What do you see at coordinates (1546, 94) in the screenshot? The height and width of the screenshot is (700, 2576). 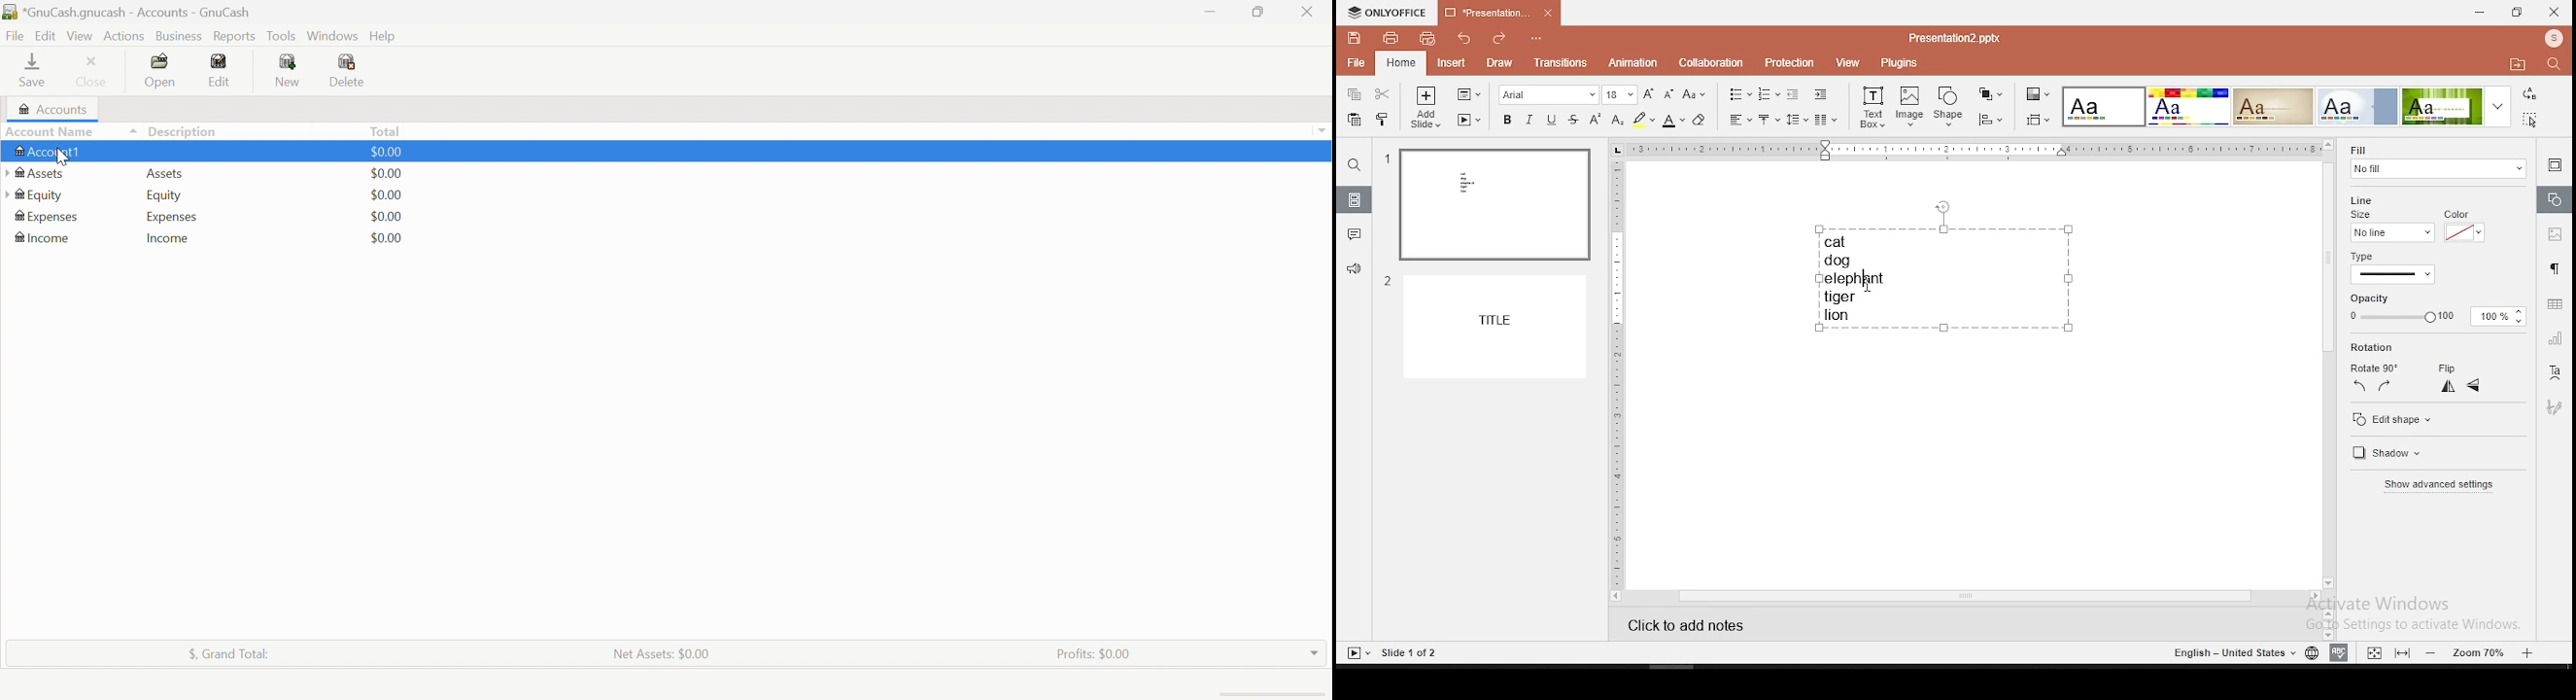 I see `font` at bounding box center [1546, 94].